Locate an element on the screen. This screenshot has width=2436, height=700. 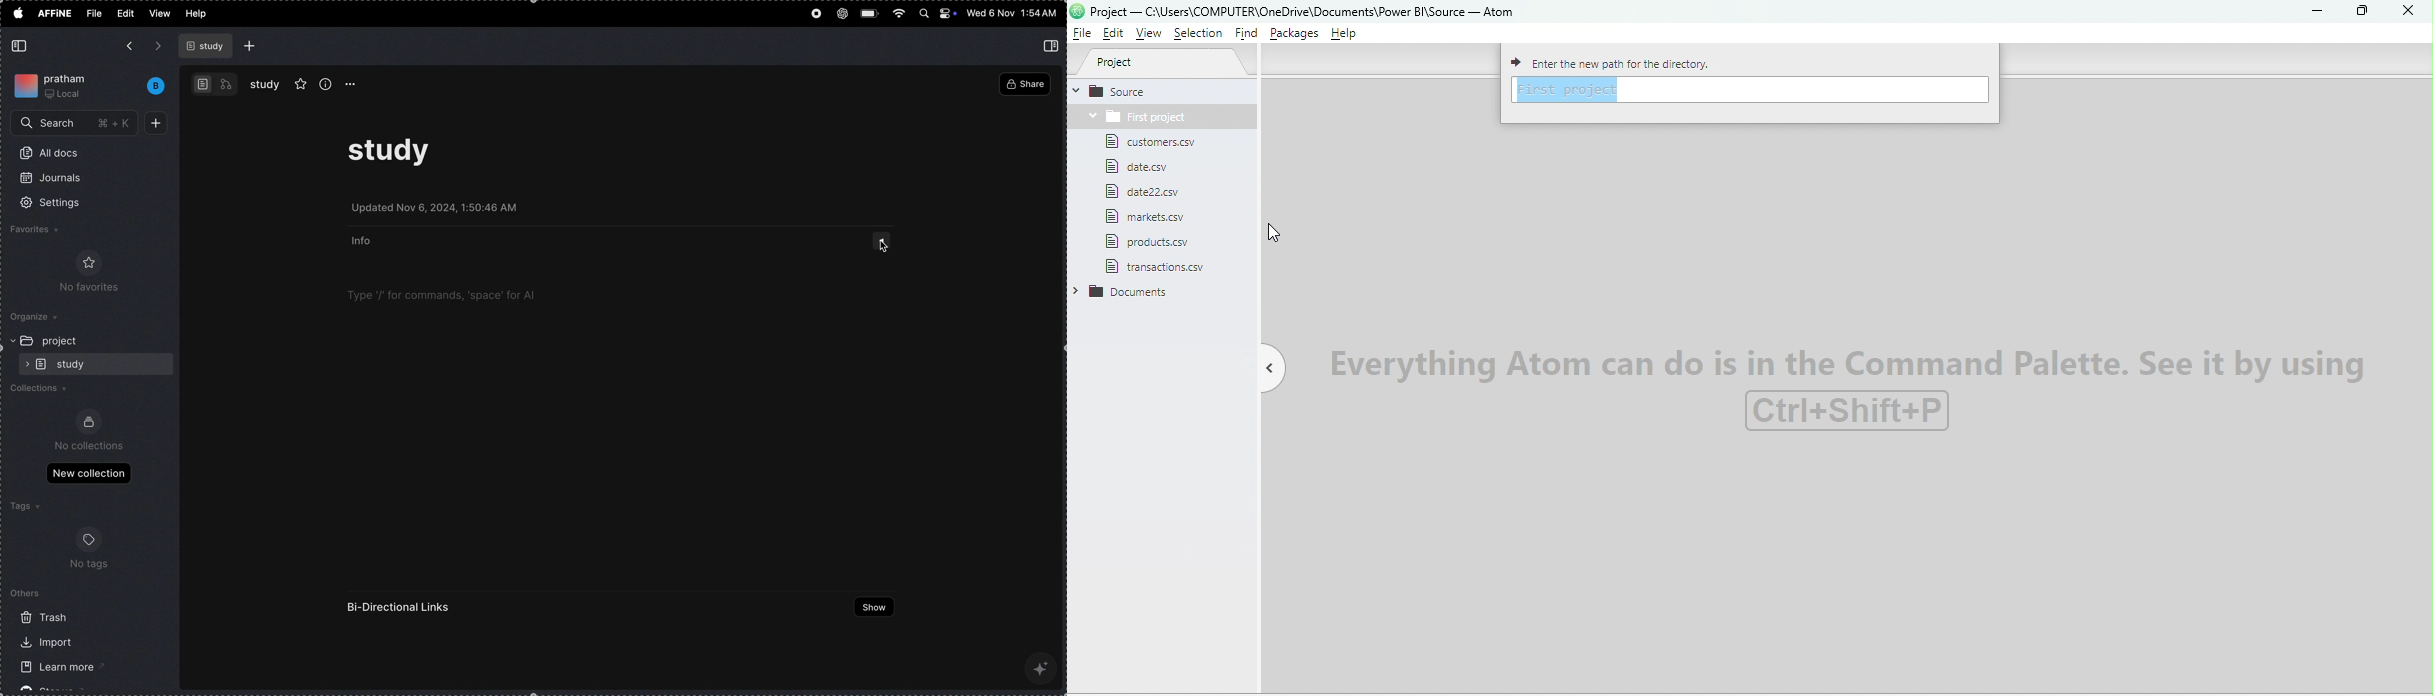
file is located at coordinates (94, 13).